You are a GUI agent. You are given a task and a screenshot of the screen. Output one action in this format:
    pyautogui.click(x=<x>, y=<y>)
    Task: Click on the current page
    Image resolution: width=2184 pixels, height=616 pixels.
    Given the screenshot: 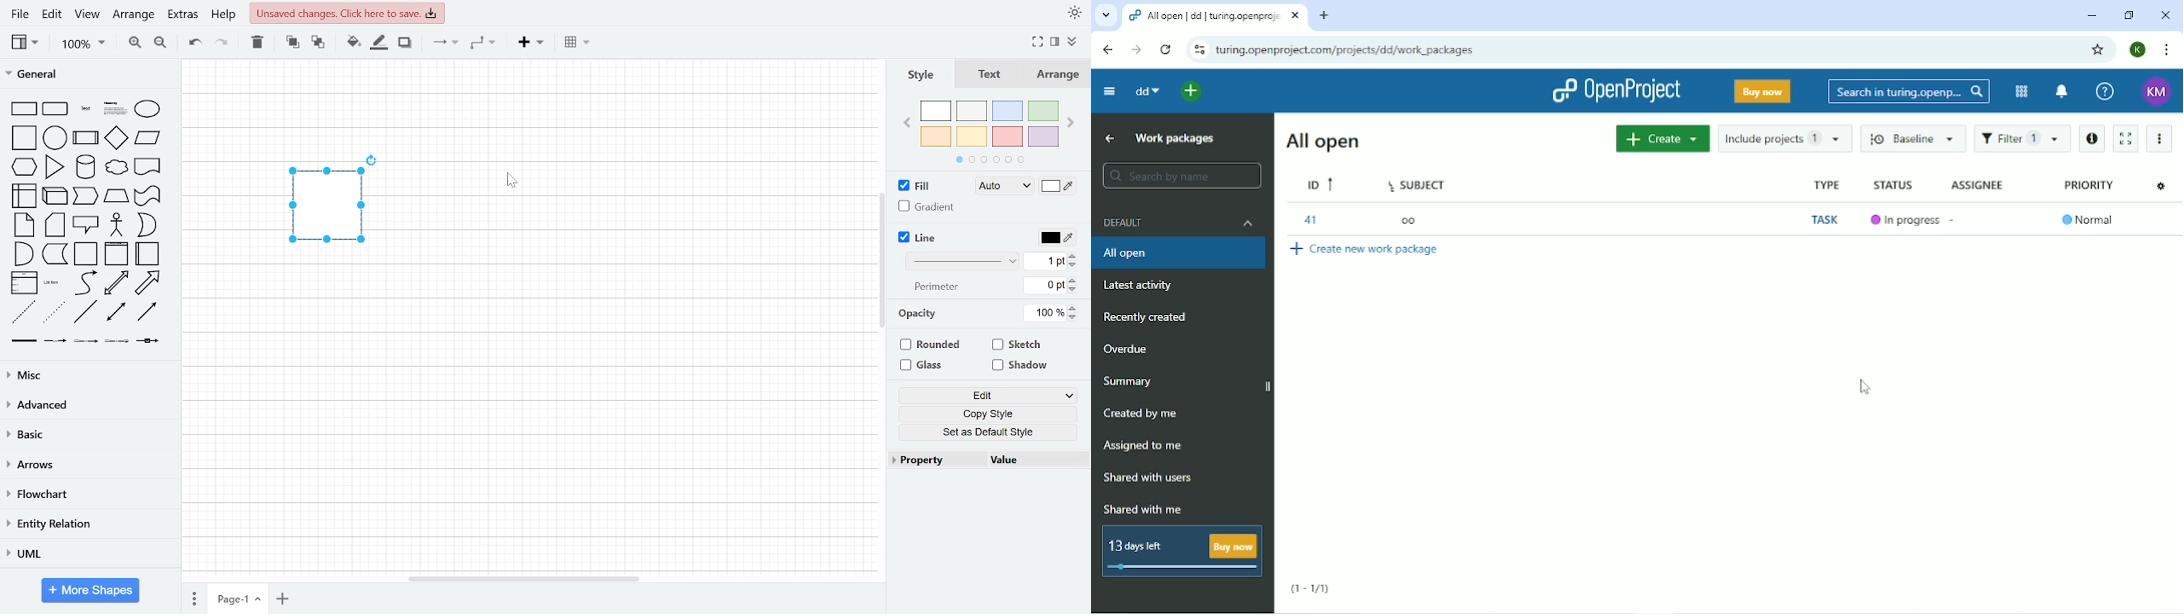 What is the action you would take?
    pyautogui.click(x=236, y=596)
    